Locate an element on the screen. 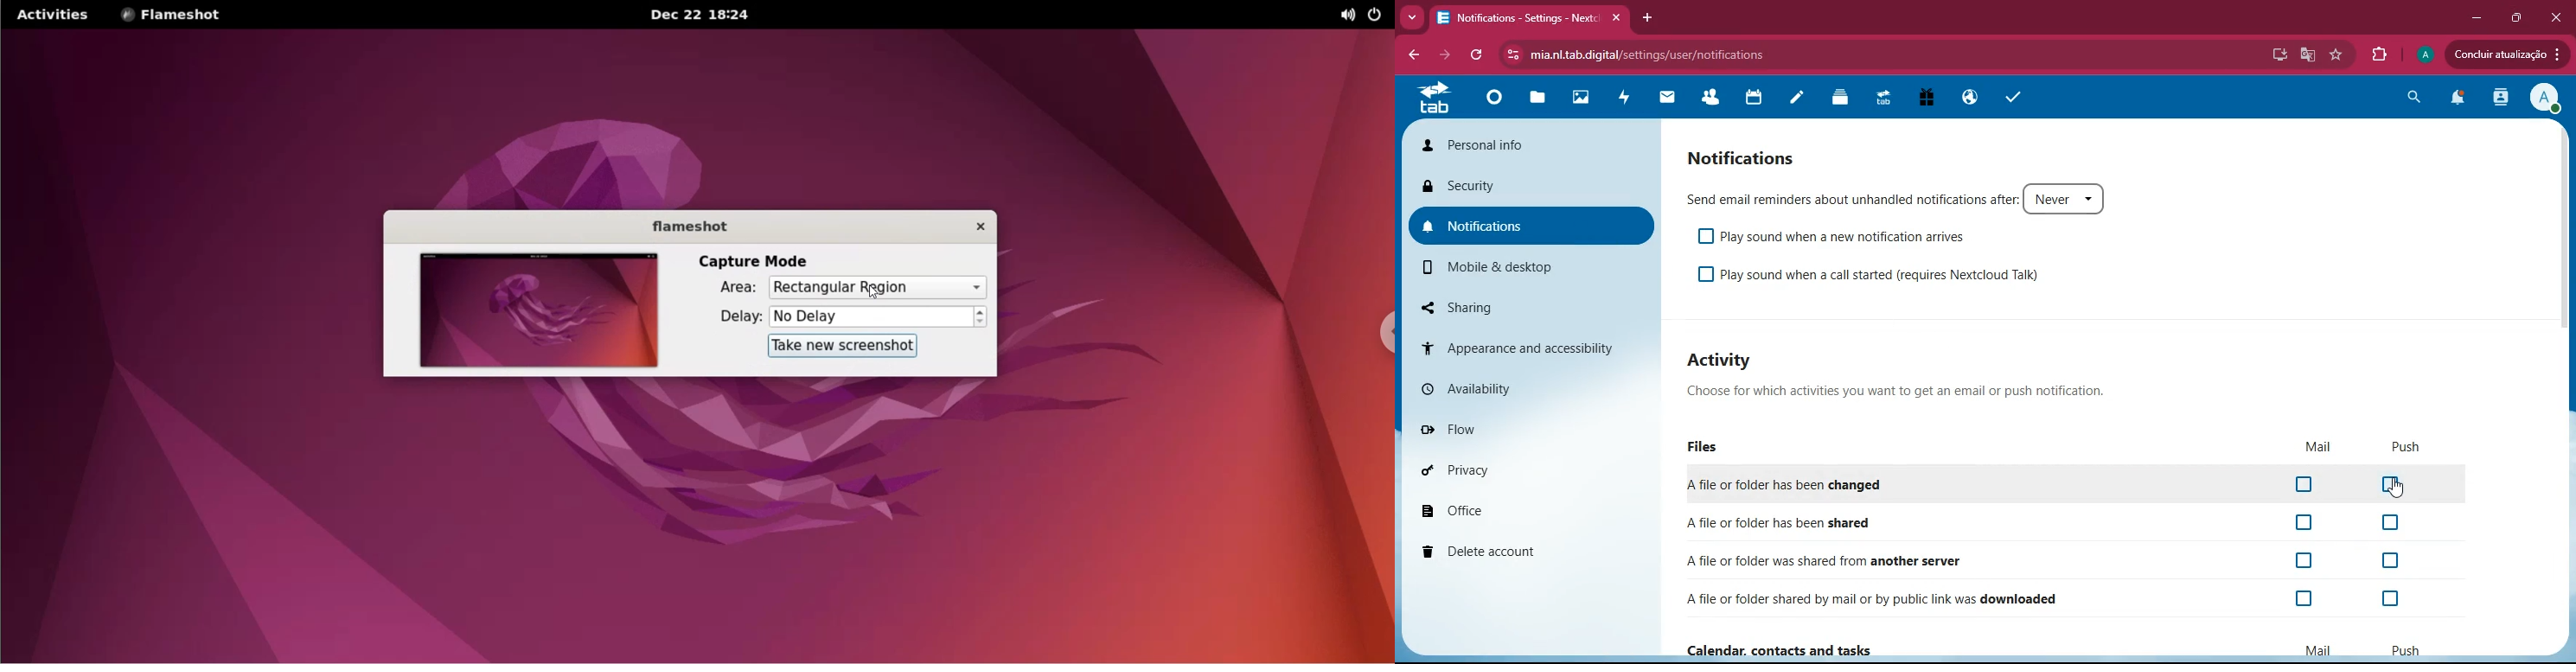 This screenshot has height=672, width=2576. off is located at coordinates (2394, 600).